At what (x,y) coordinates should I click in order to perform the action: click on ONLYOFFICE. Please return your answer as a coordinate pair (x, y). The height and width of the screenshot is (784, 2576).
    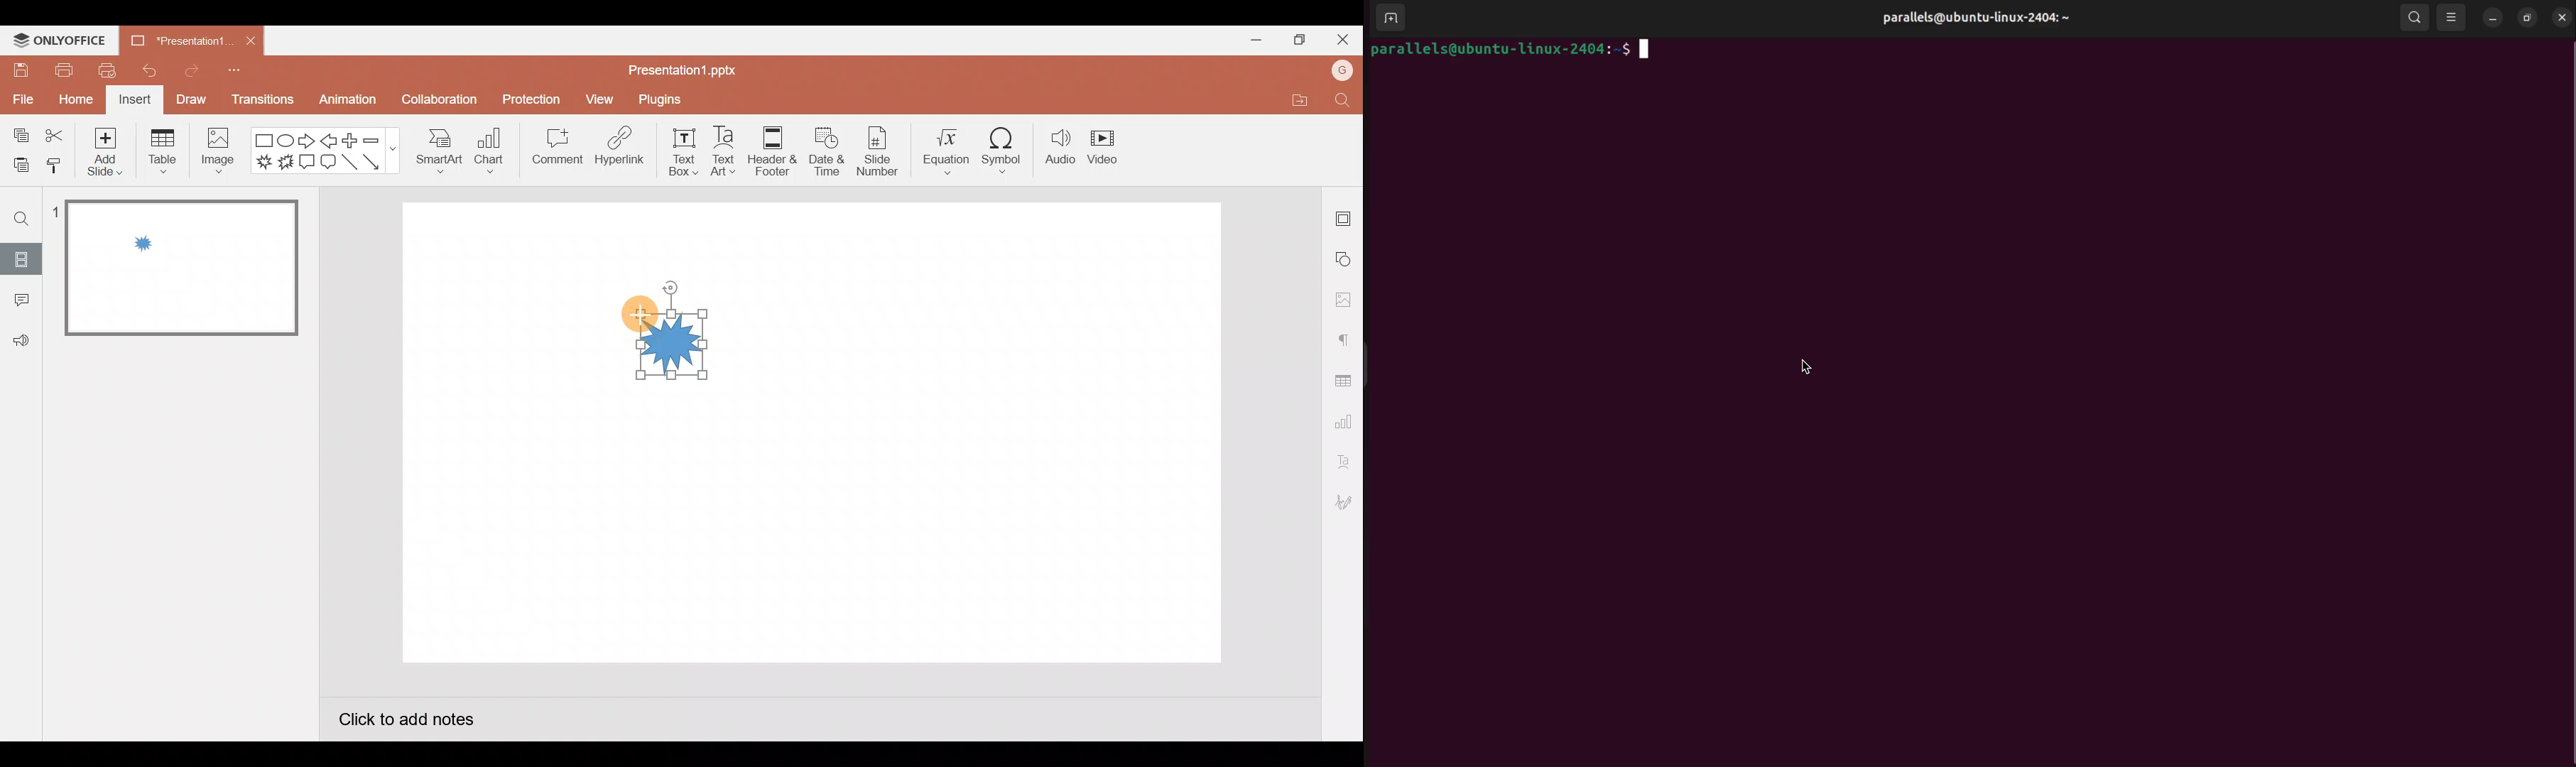
    Looking at the image, I should click on (60, 40).